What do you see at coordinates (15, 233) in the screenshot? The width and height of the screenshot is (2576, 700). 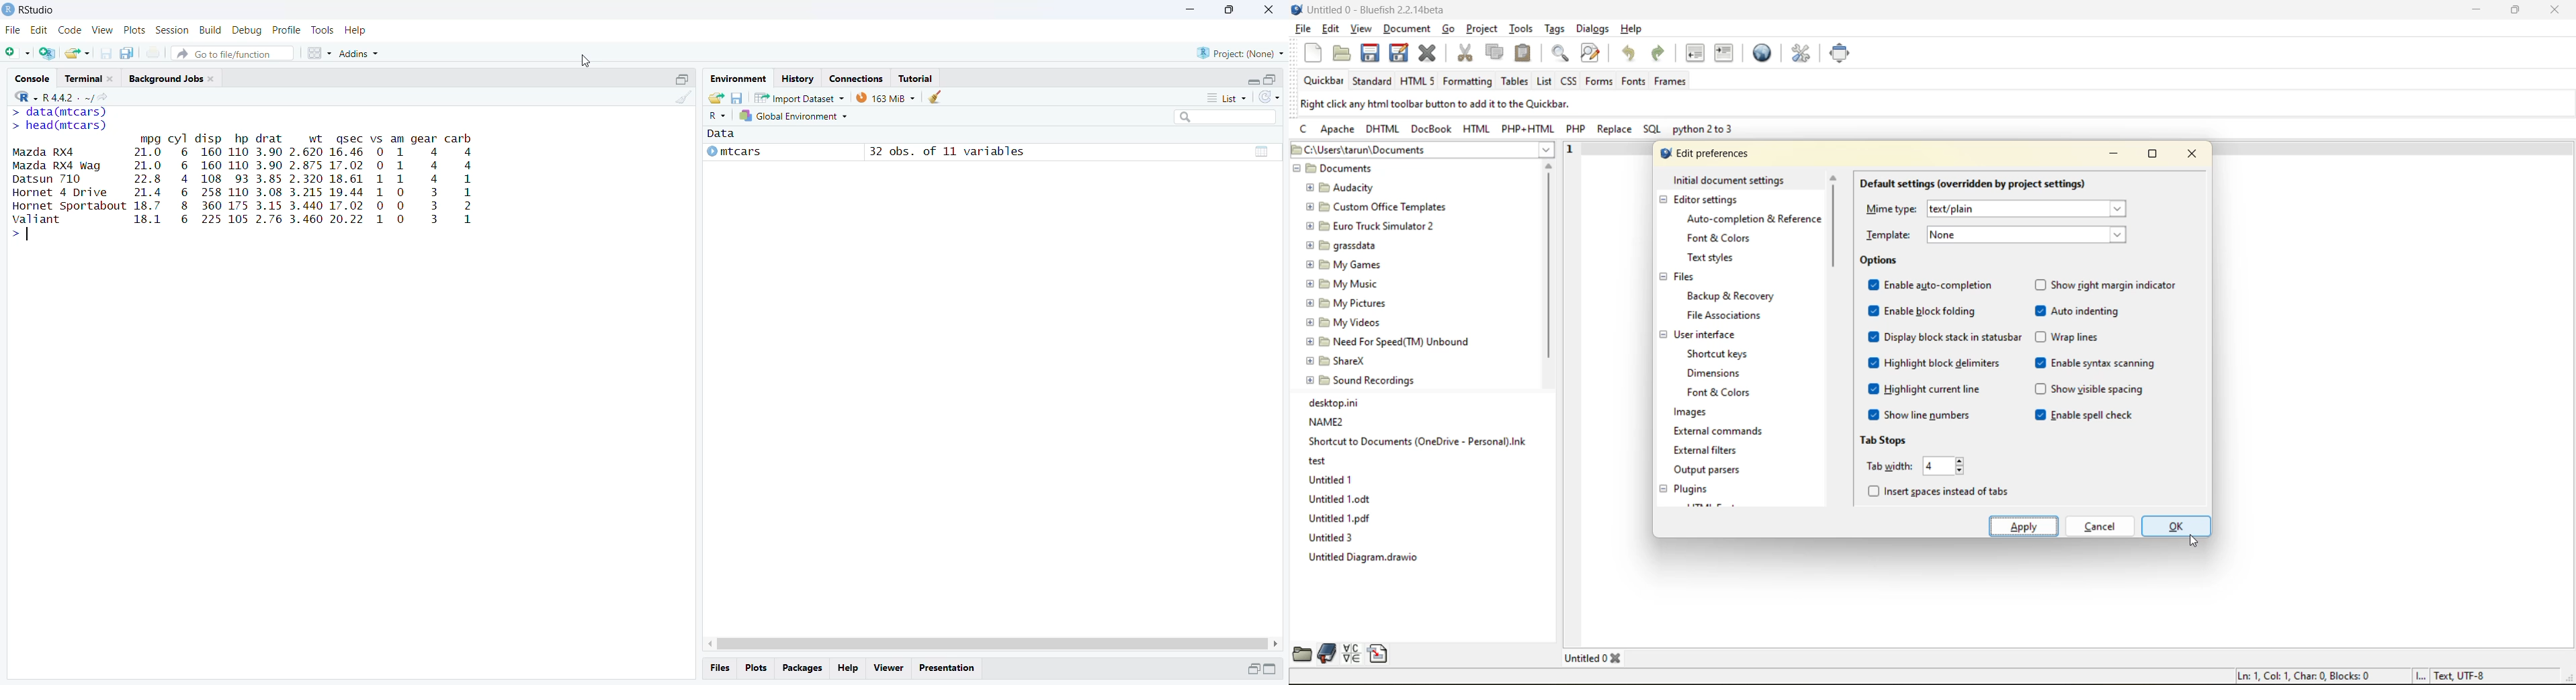 I see `>` at bounding box center [15, 233].